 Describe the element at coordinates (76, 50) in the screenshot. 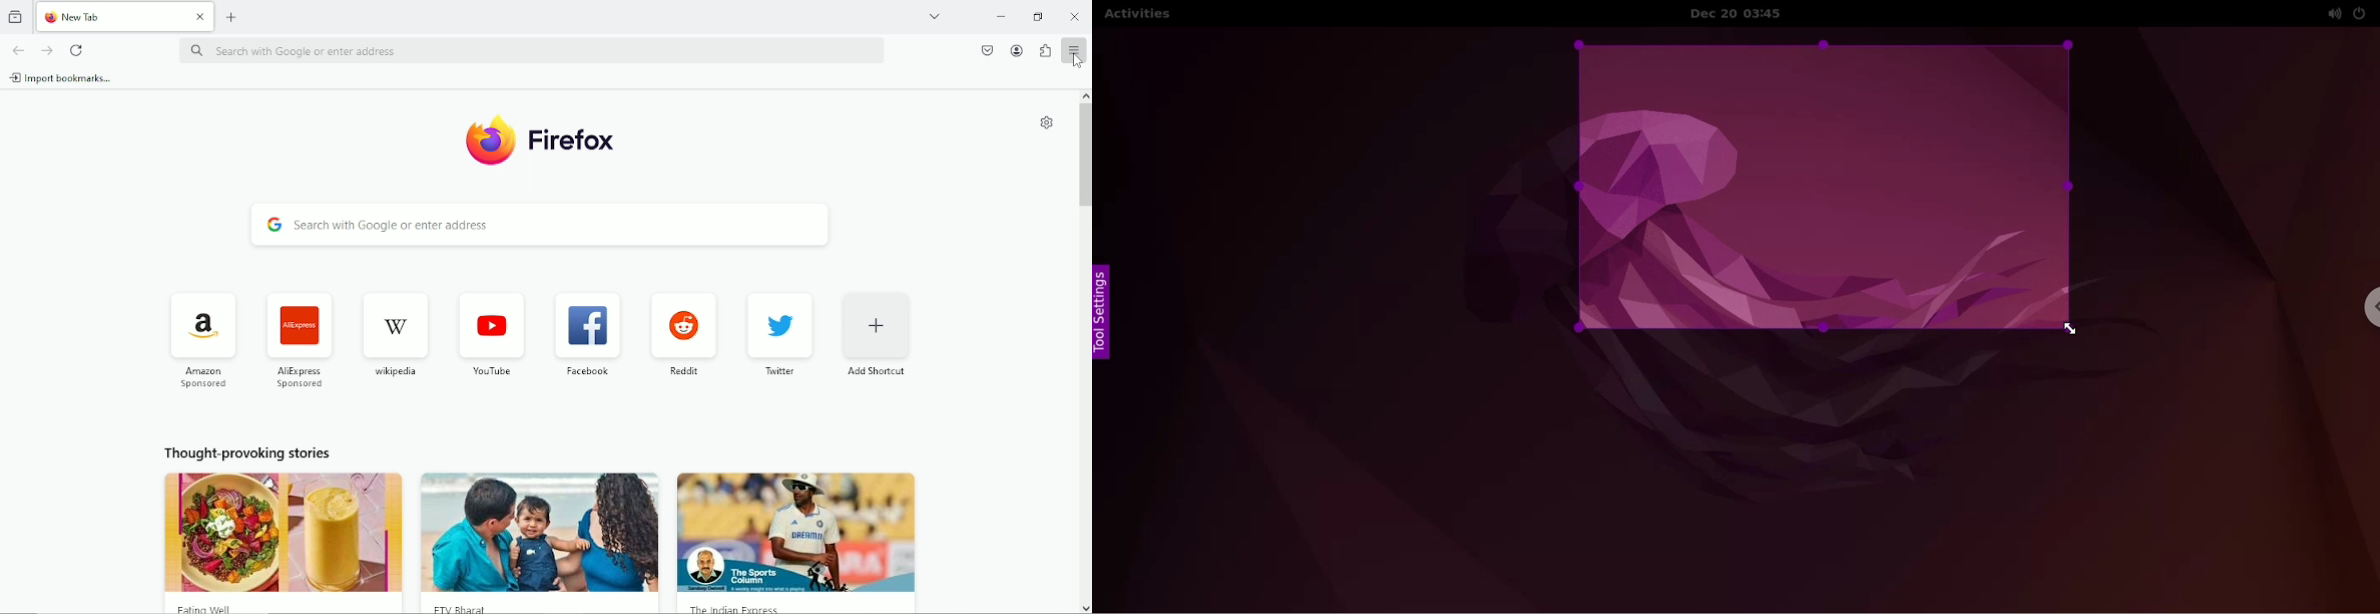

I see `reload current page` at that location.